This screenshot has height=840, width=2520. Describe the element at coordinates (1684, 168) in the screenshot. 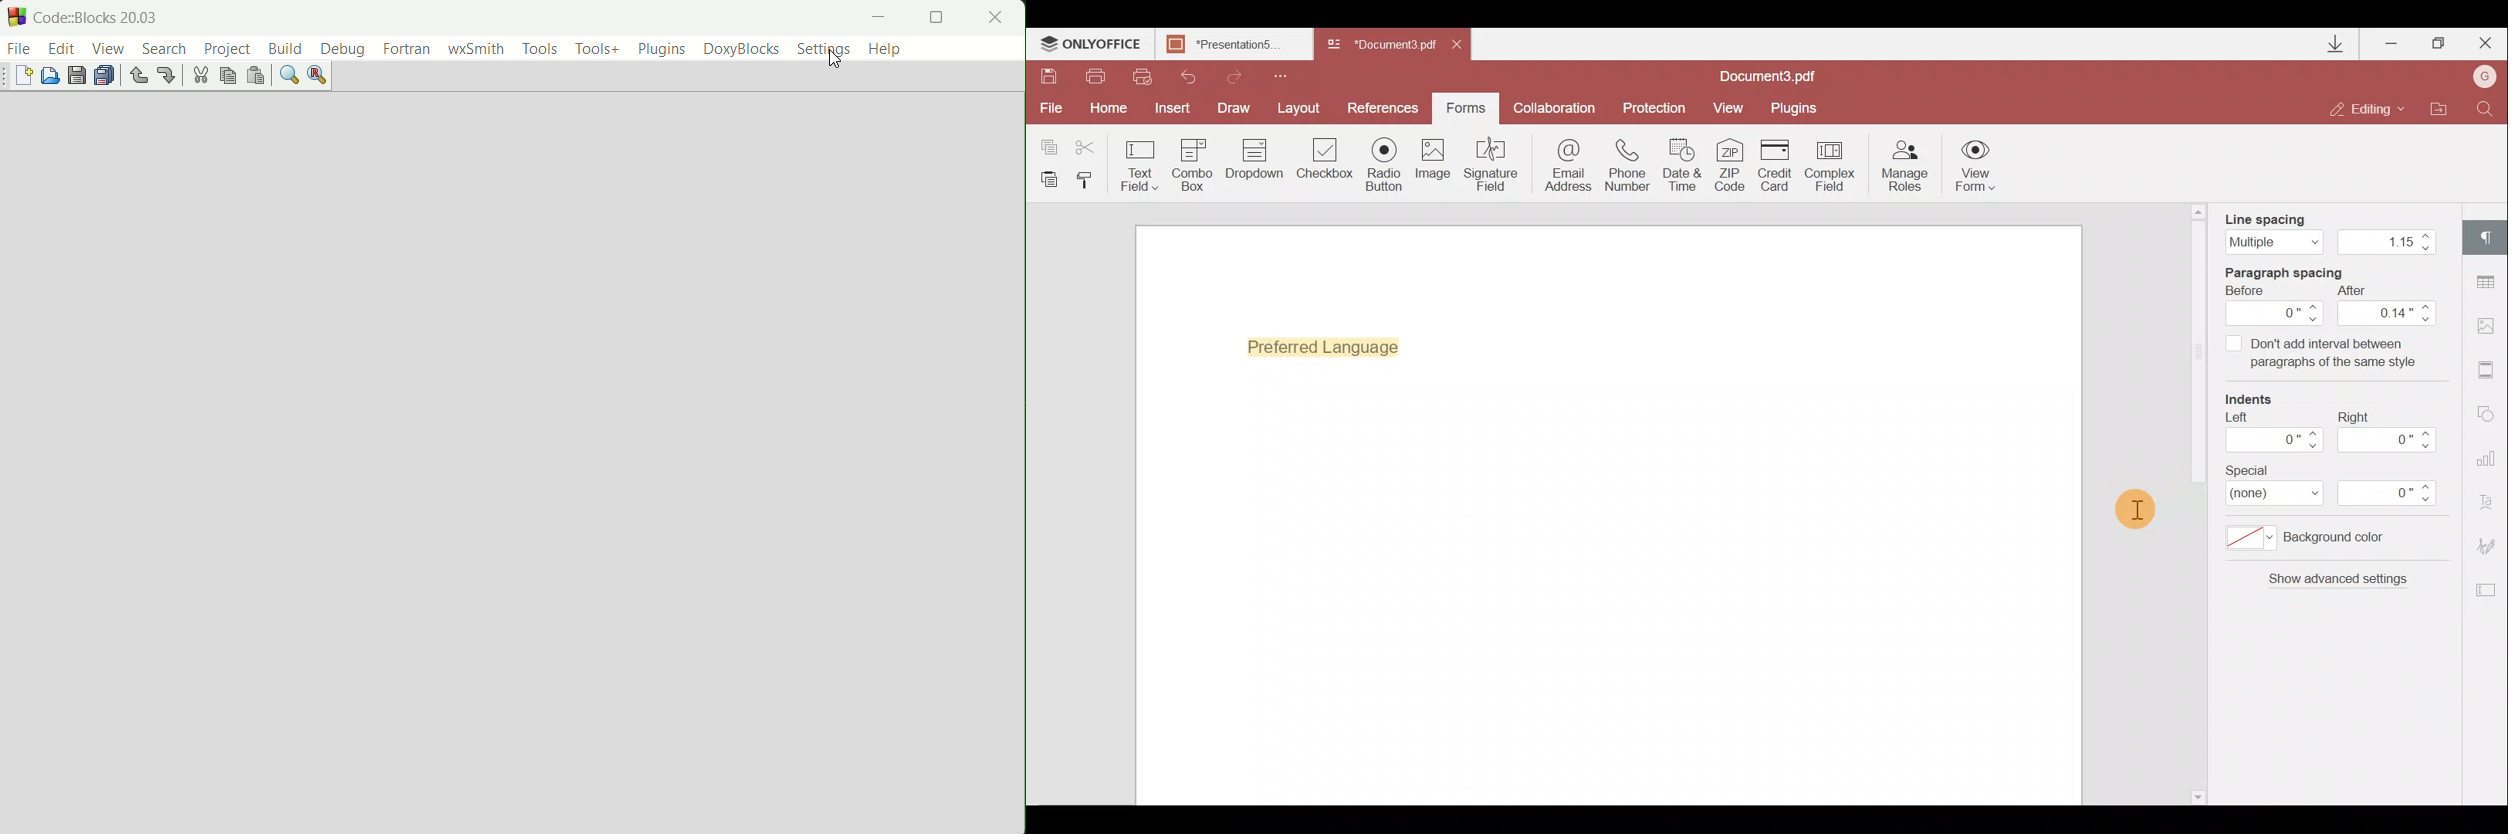

I see `Date & time` at that location.